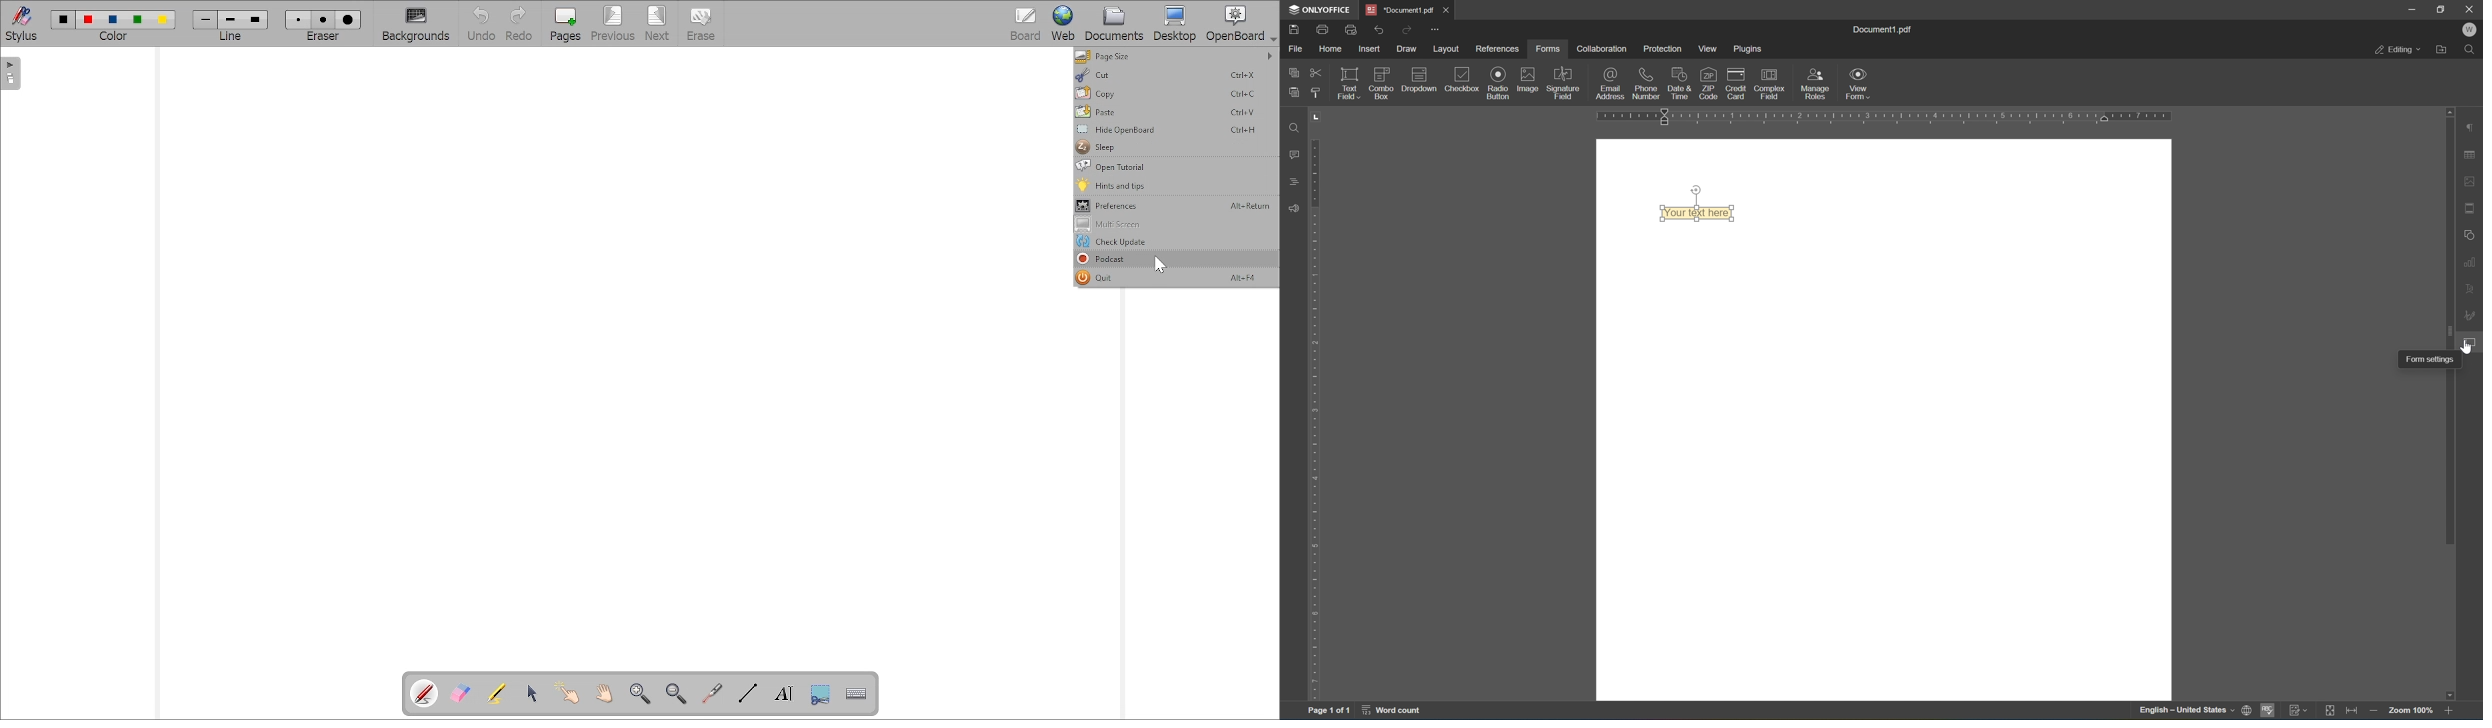 Image resolution: width=2492 pixels, height=728 pixels. Describe the element at coordinates (675, 694) in the screenshot. I see `Zoom out` at that location.